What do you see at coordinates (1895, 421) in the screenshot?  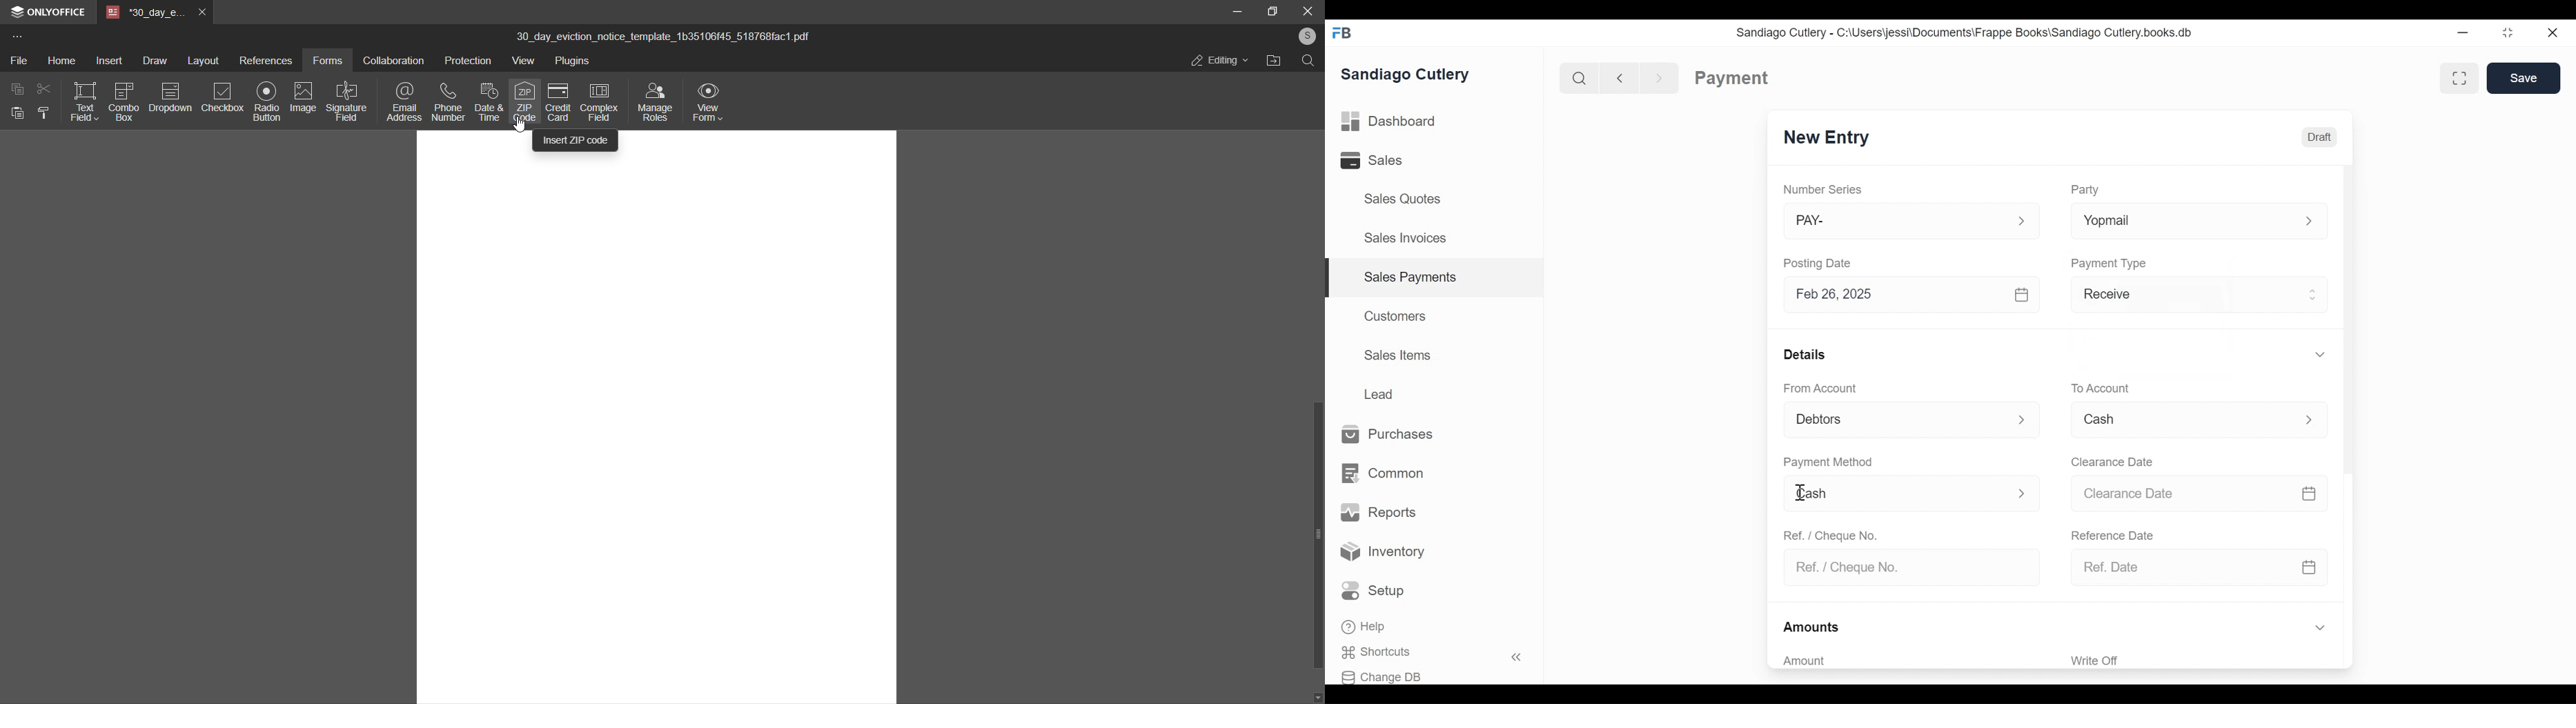 I see `Debtors` at bounding box center [1895, 421].